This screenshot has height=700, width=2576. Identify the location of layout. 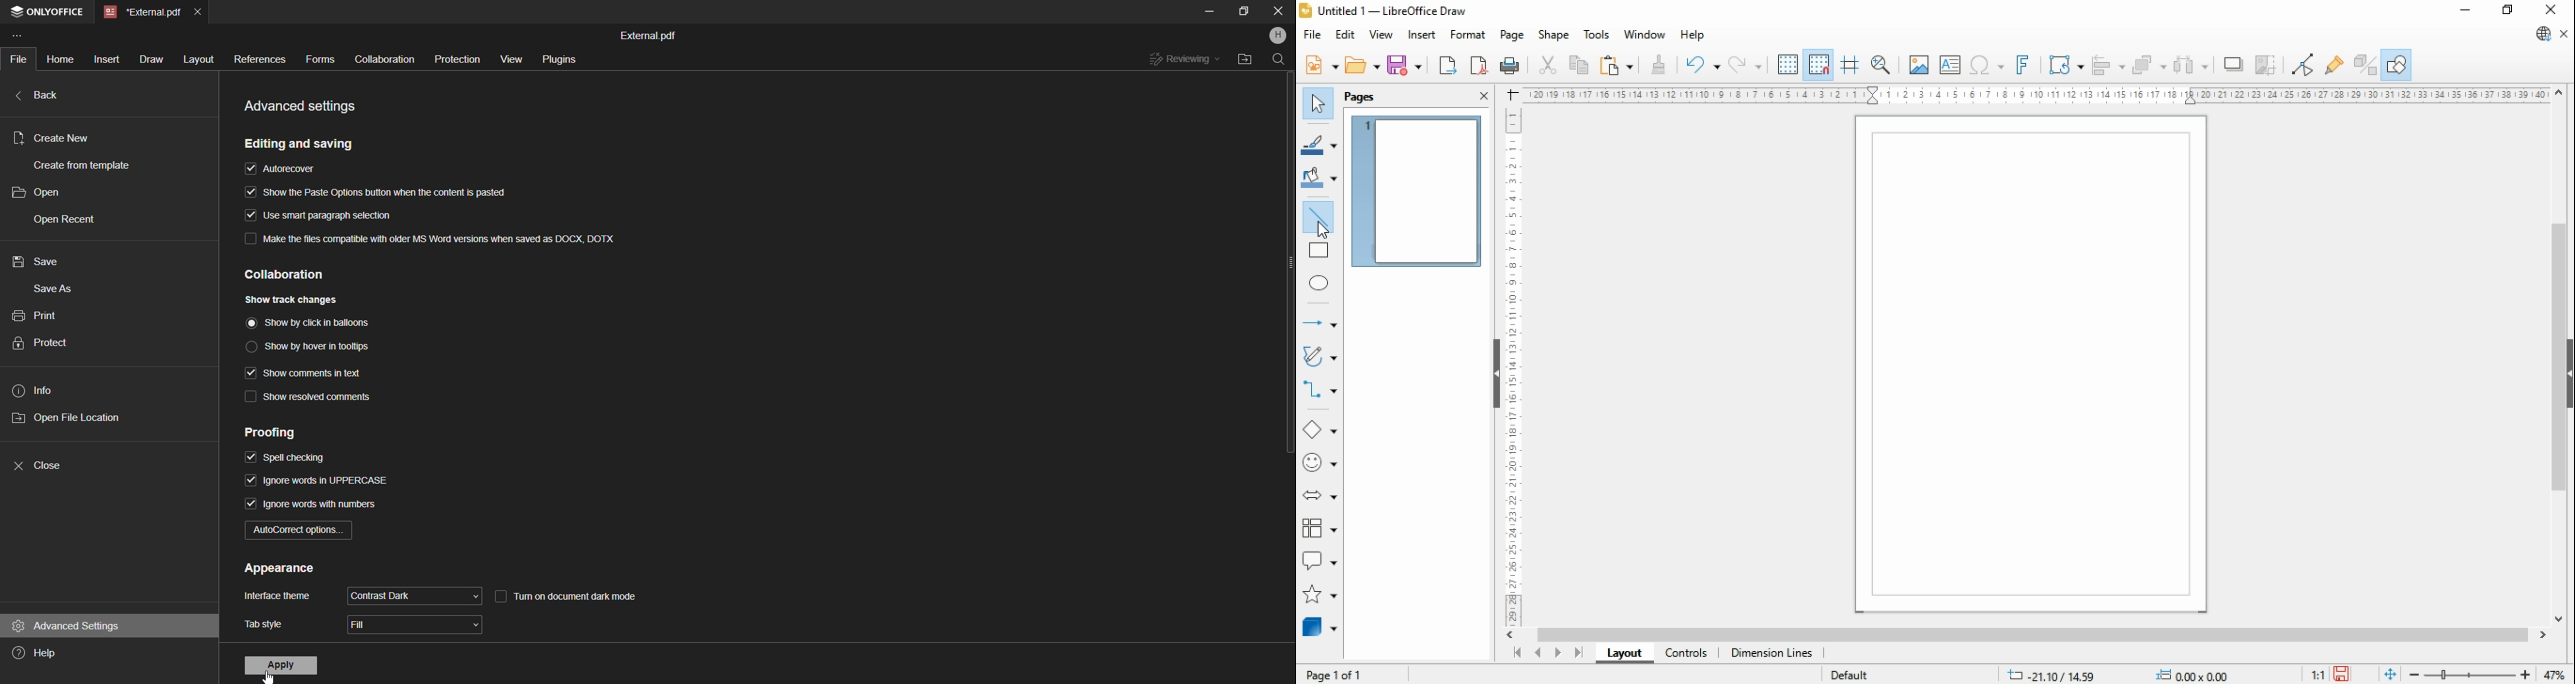
(1622, 652).